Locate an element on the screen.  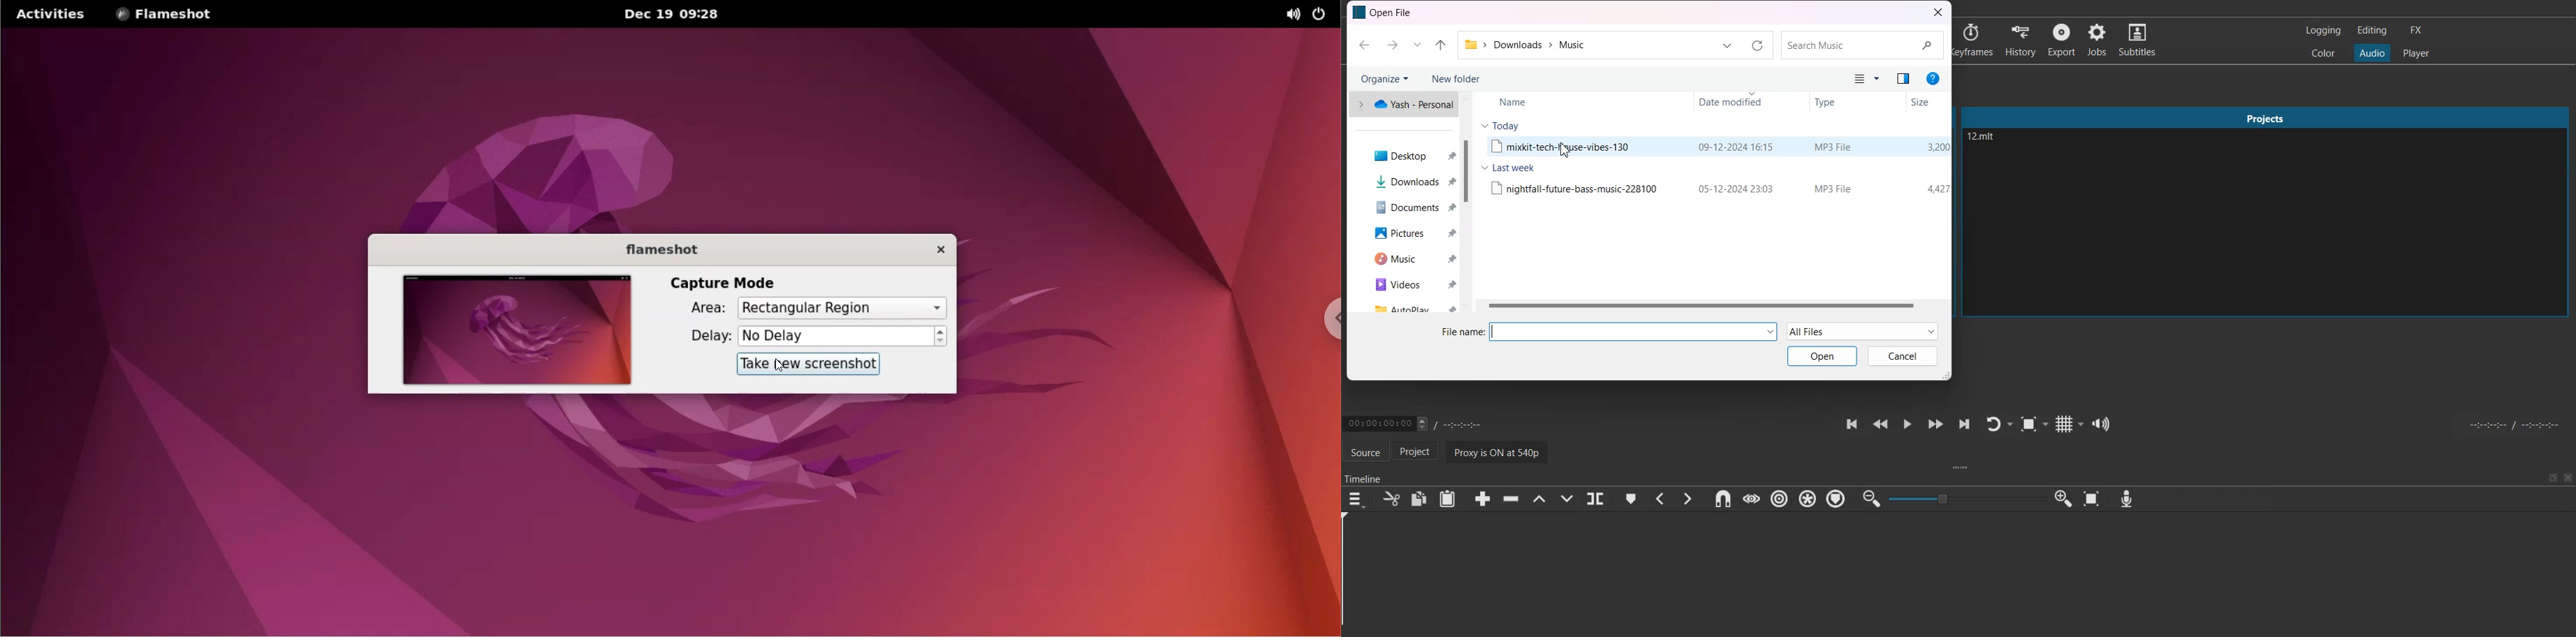
Up to Previous is located at coordinates (1440, 46).